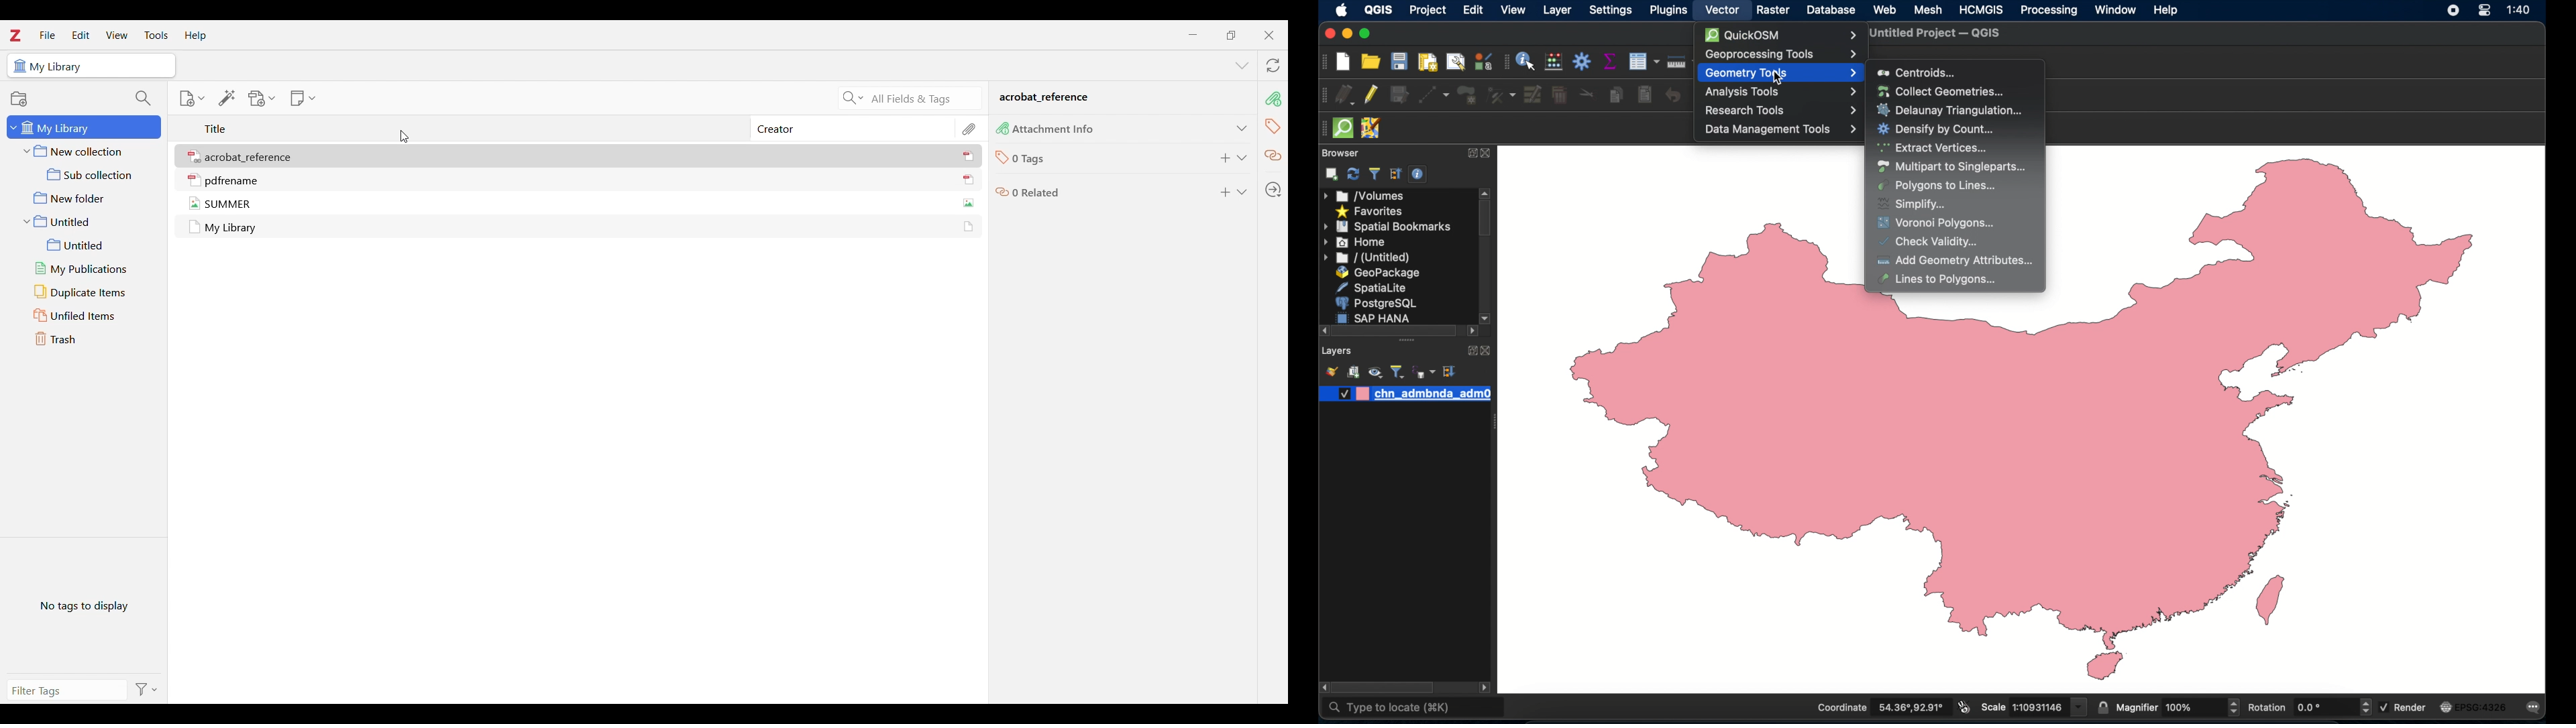 The height and width of the screenshot is (728, 2576). I want to click on close, so click(1329, 34).